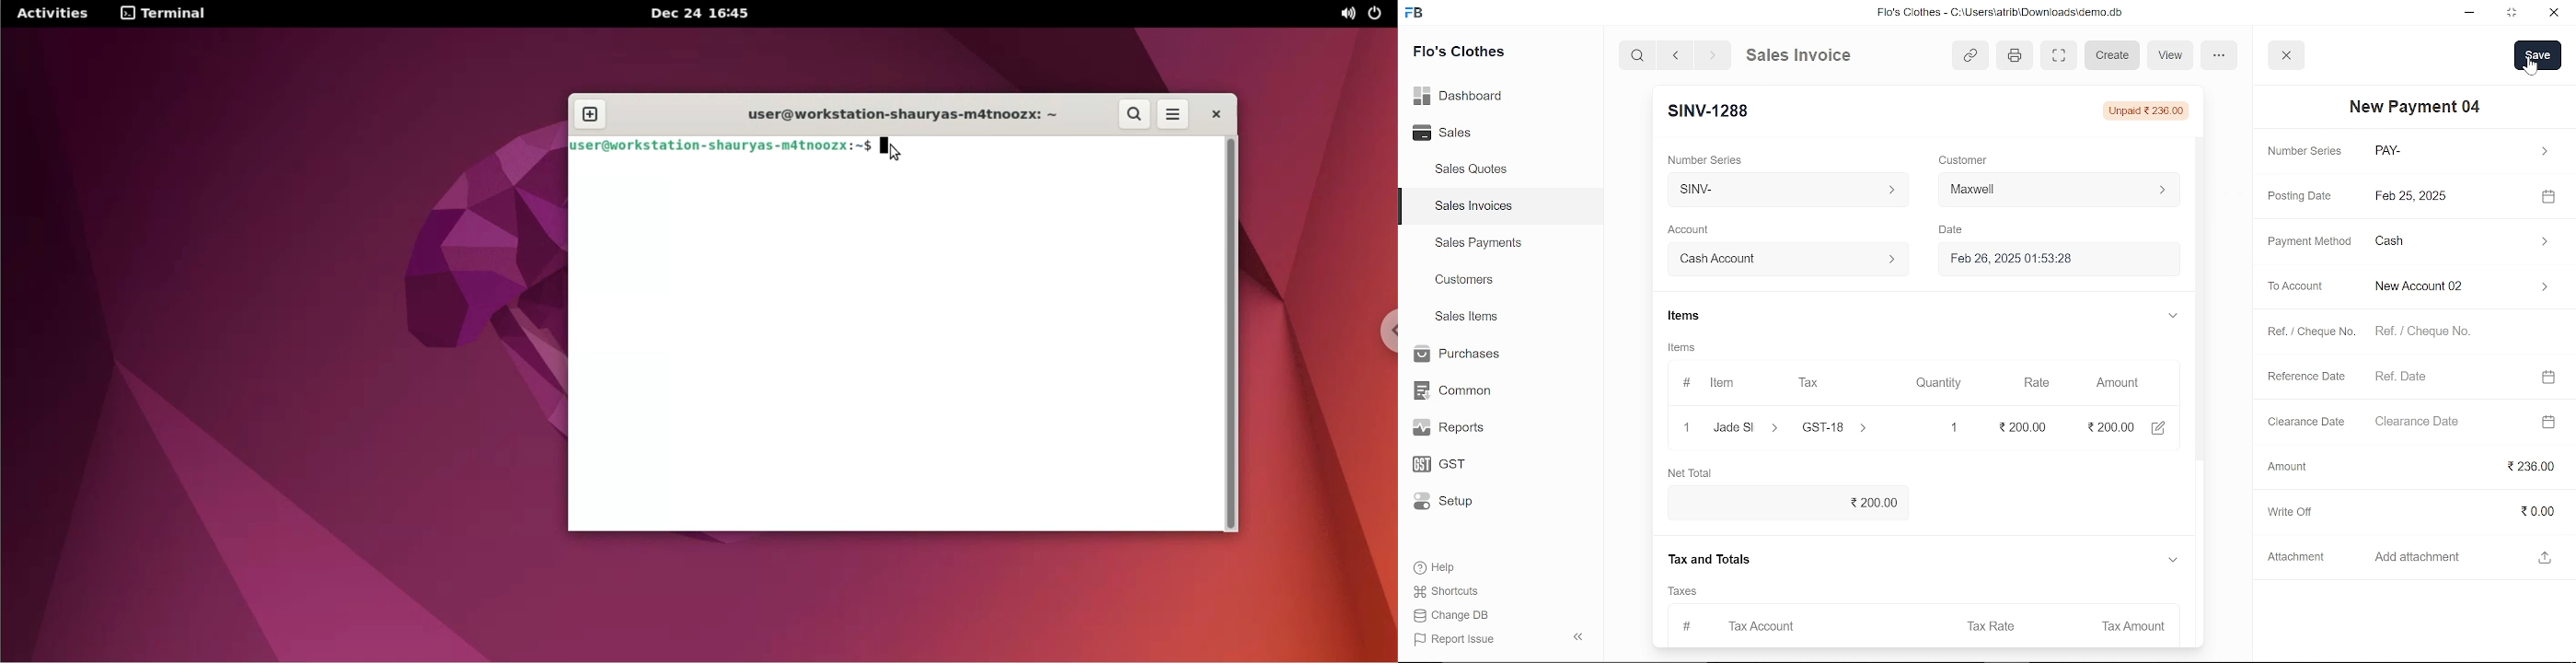 This screenshot has width=2576, height=672. Describe the element at coordinates (1466, 319) in the screenshot. I see `Sales Items` at that location.